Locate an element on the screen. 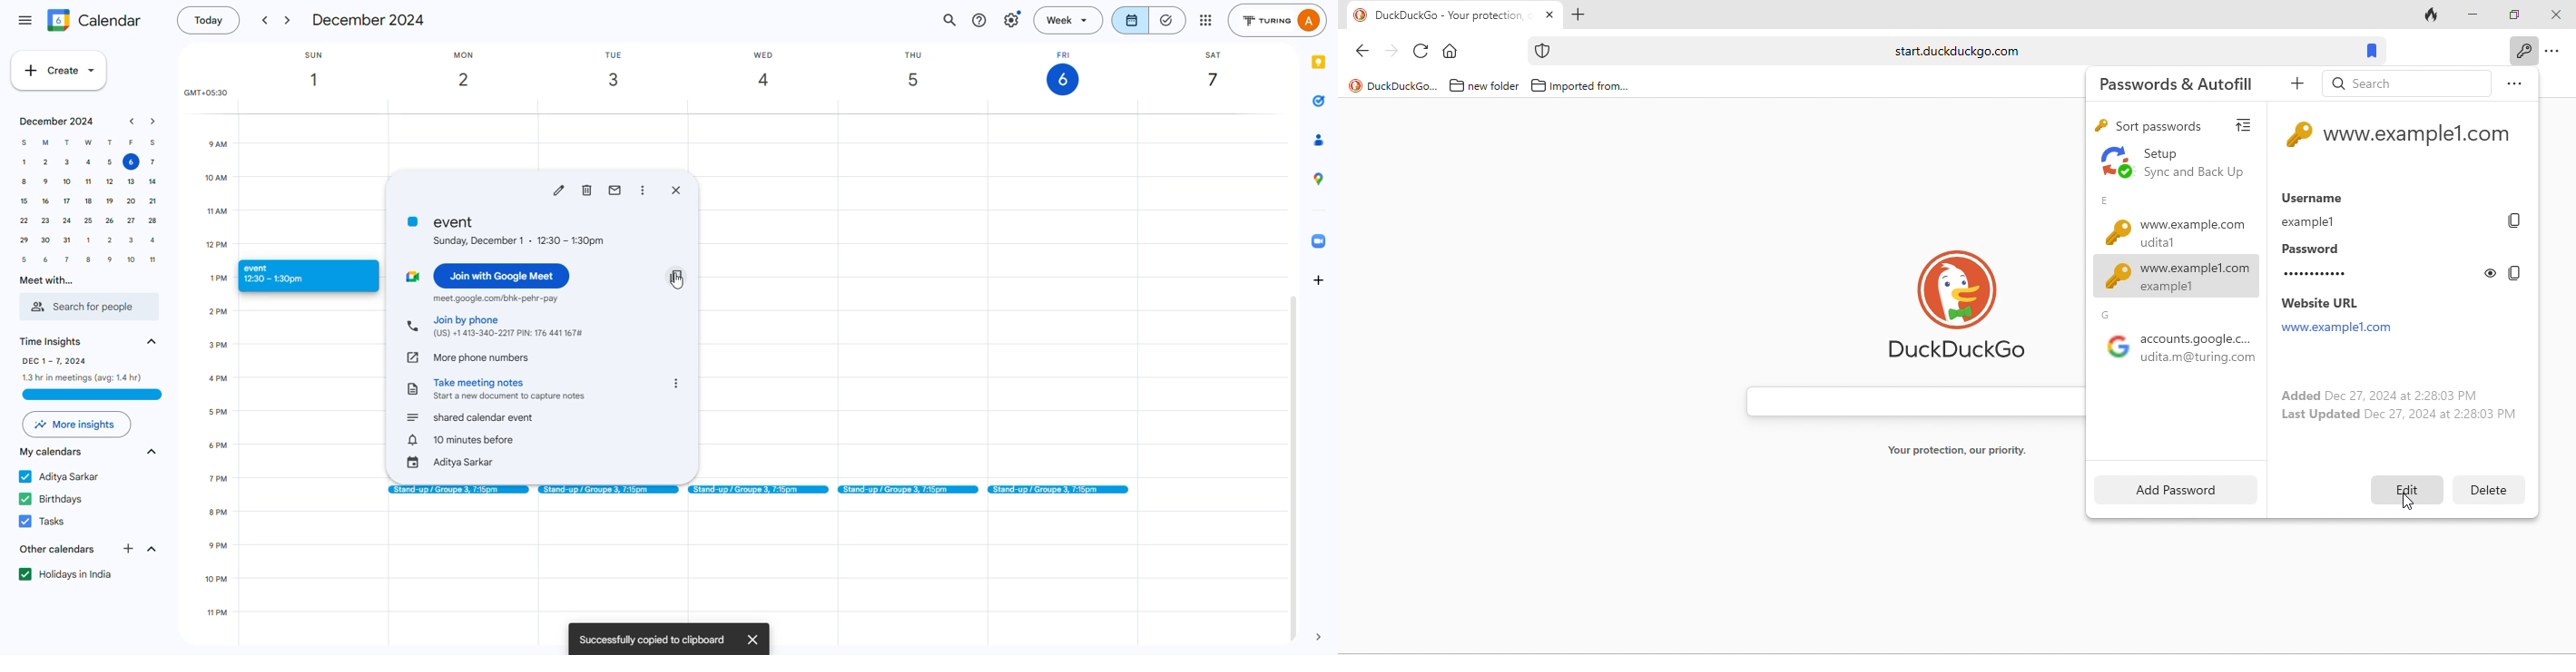 Image resolution: width=2576 pixels, height=672 pixels. close tab is located at coordinates (1549, 15).